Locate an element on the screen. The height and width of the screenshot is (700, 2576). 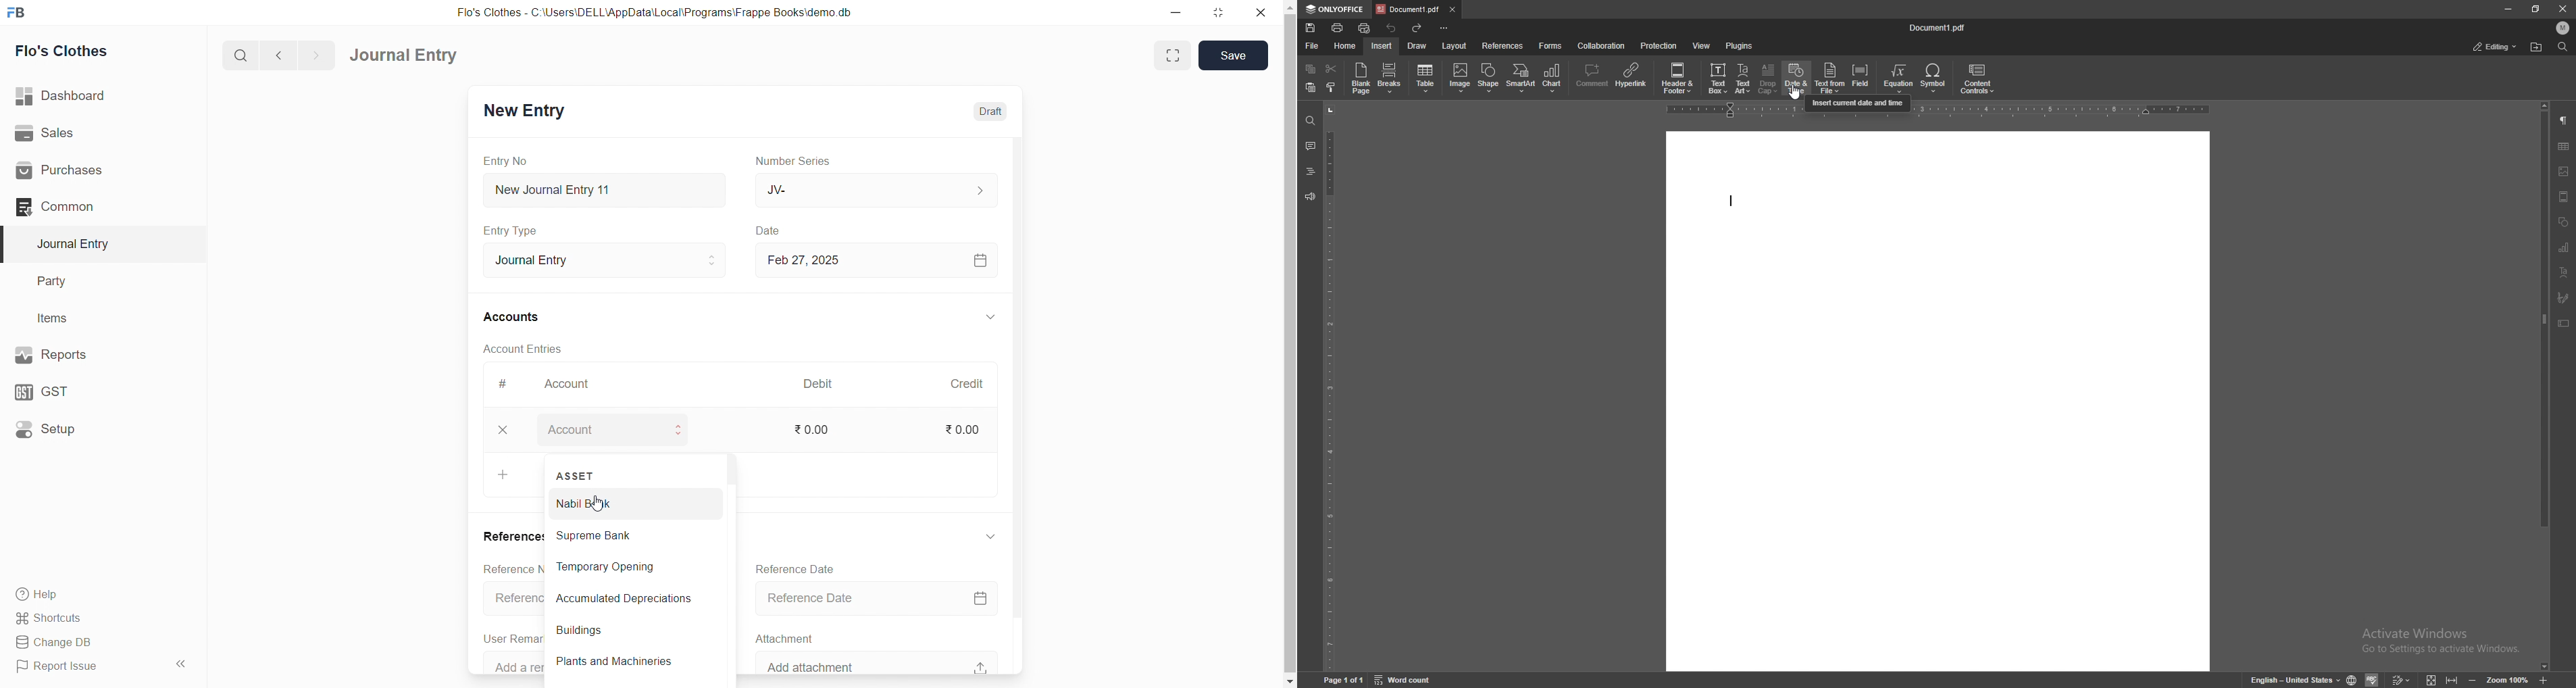
Add a remark is located at coordinates (515, 662).